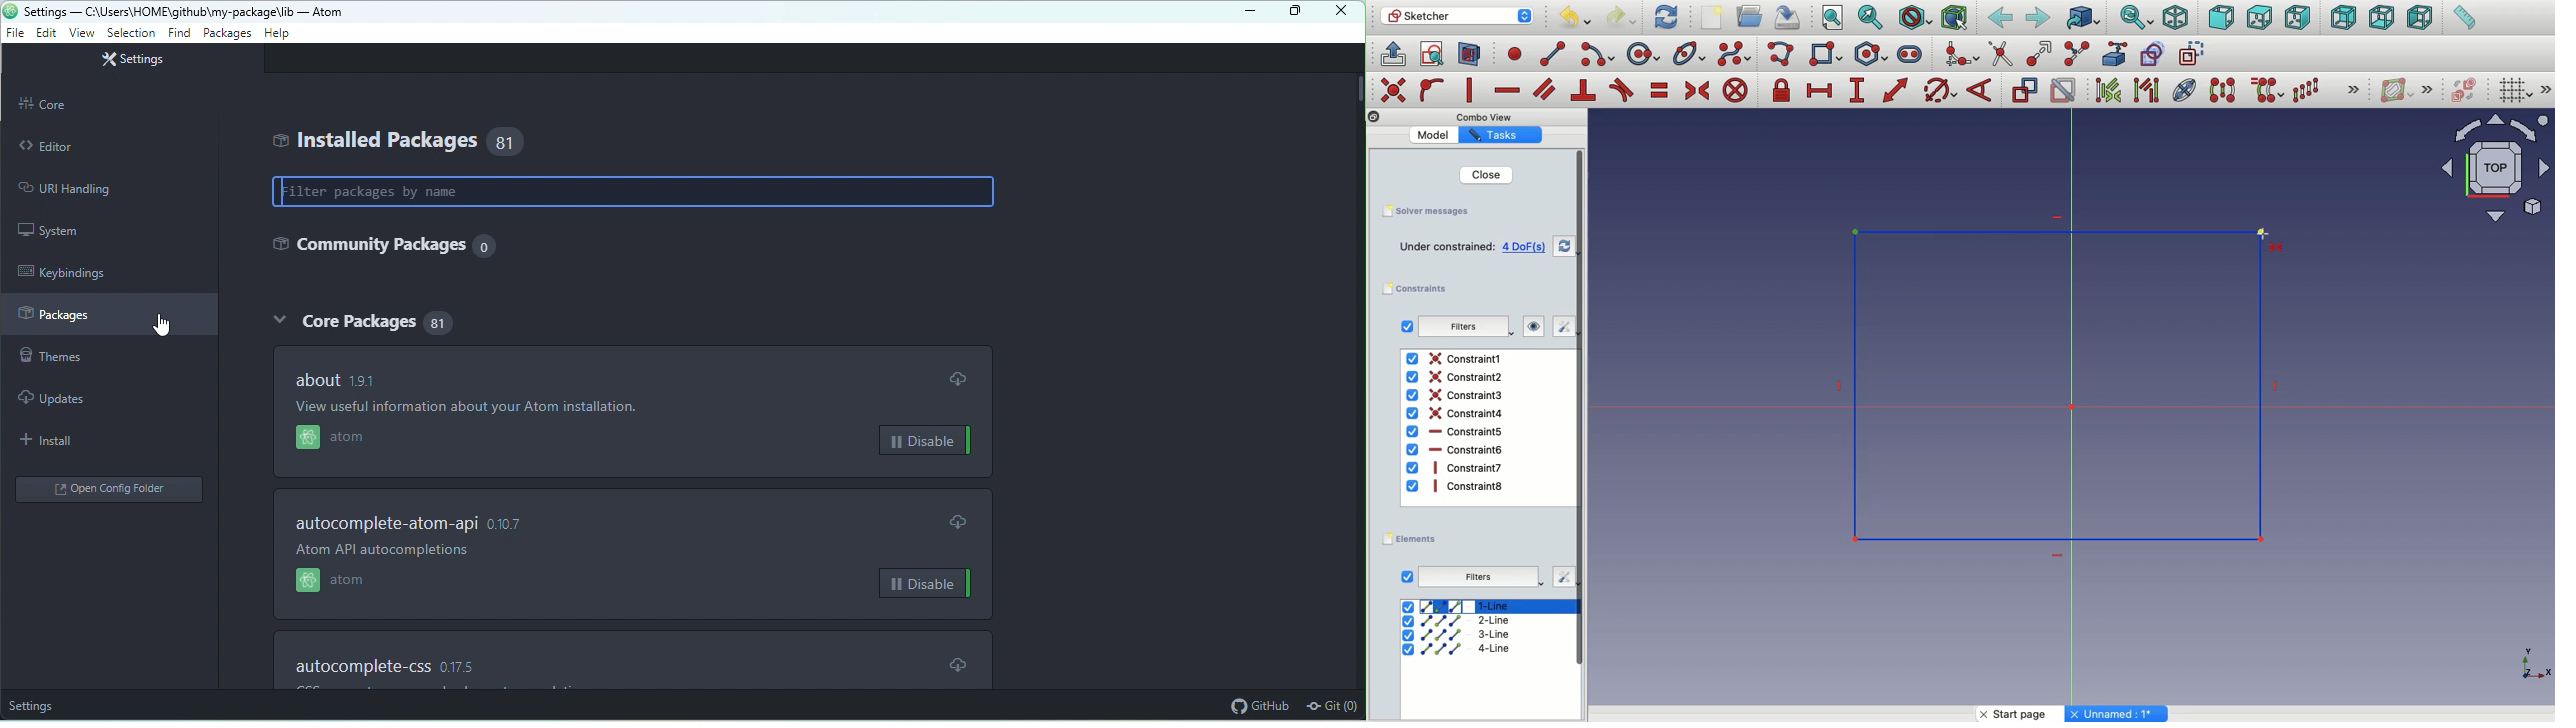 The width and height of the screenshot is (2576, 728). What do you see at coordinates (1436, 135) in the screenshot?
I see `Model` at bounding box center [1436, 135].